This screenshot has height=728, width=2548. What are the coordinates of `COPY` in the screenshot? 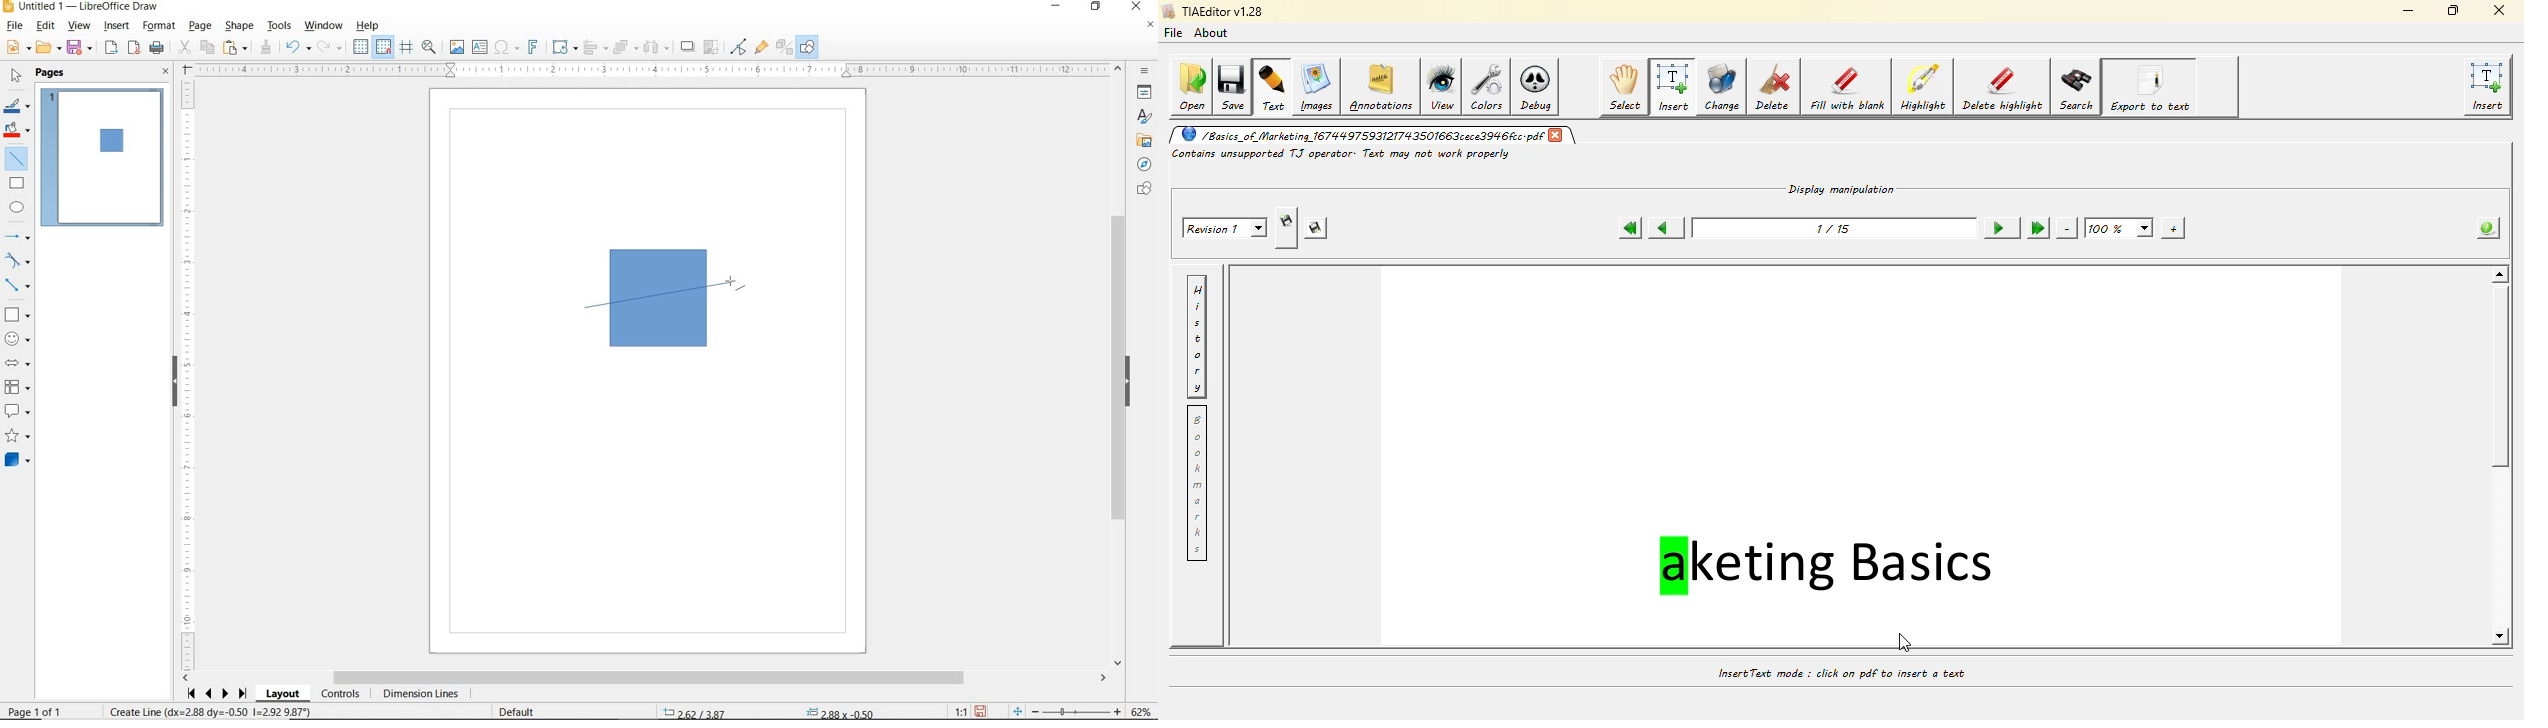 It's located at (207, 48).